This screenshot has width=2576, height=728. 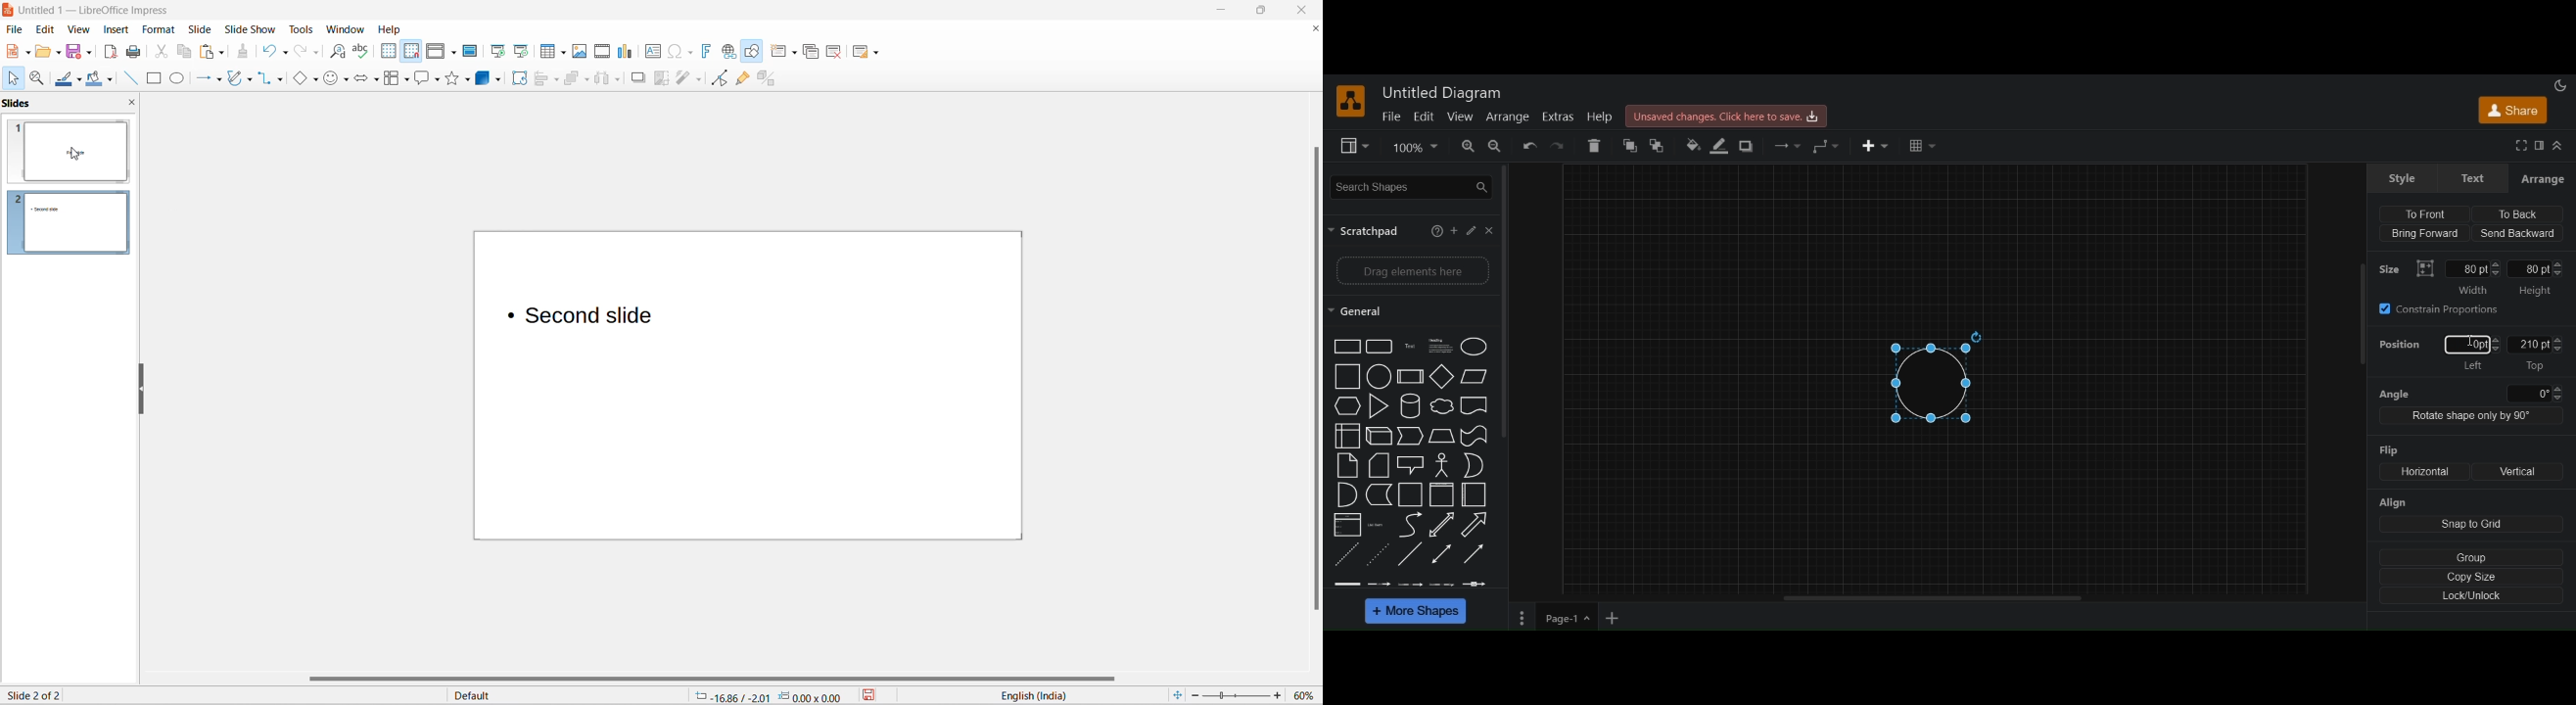 What do you see at coordinates (208, 50) in the screenshot?
I see `paste` at bounding box center [208, 50].